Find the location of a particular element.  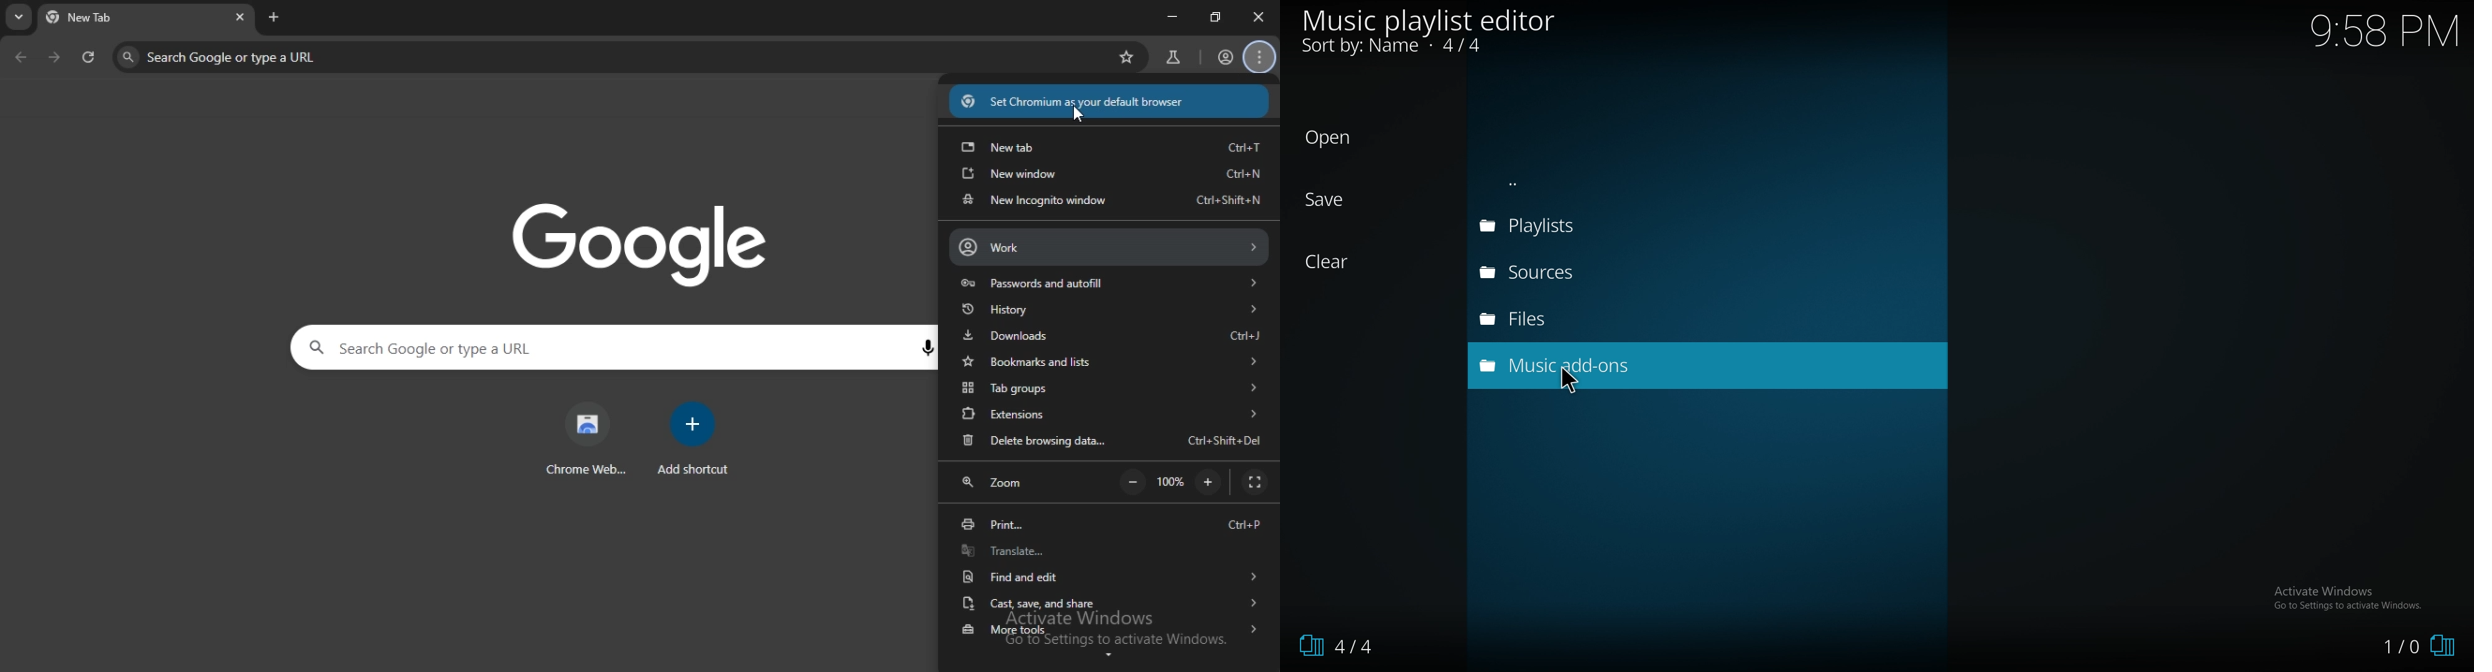

4/4 is located at coordinates (1343, 644).